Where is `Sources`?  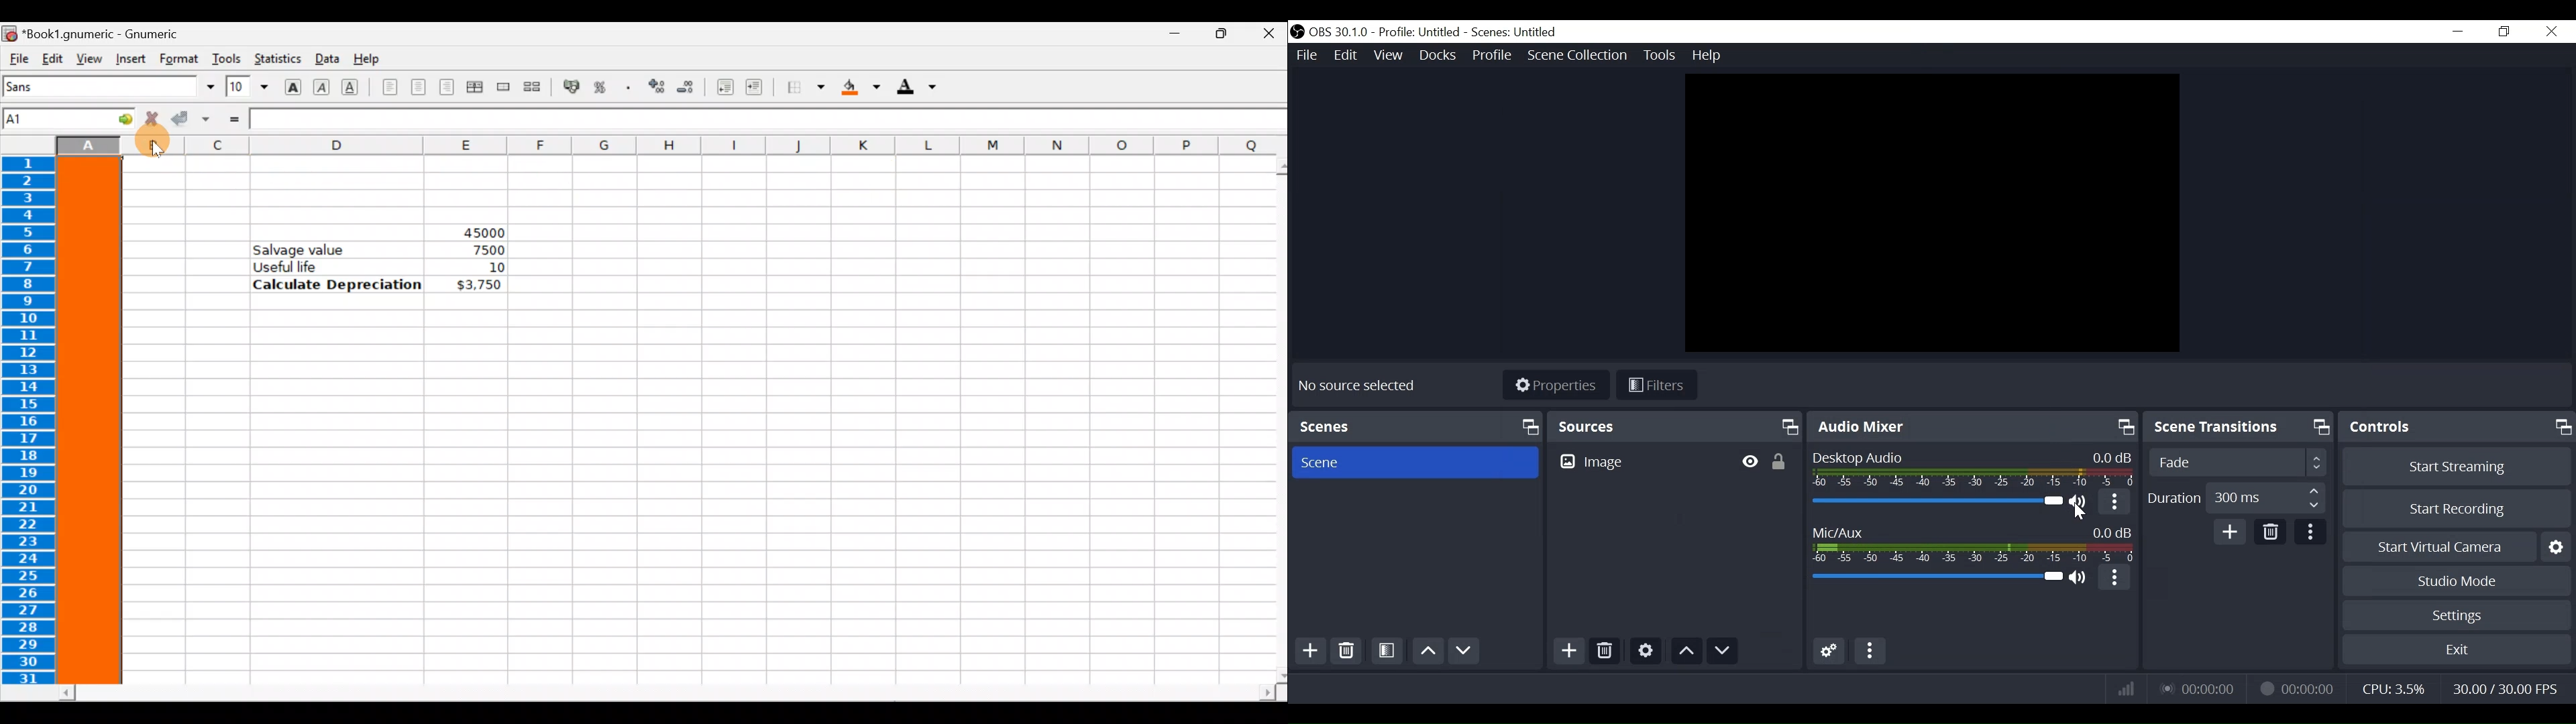 Sources is located at coordinates (1676, 426).